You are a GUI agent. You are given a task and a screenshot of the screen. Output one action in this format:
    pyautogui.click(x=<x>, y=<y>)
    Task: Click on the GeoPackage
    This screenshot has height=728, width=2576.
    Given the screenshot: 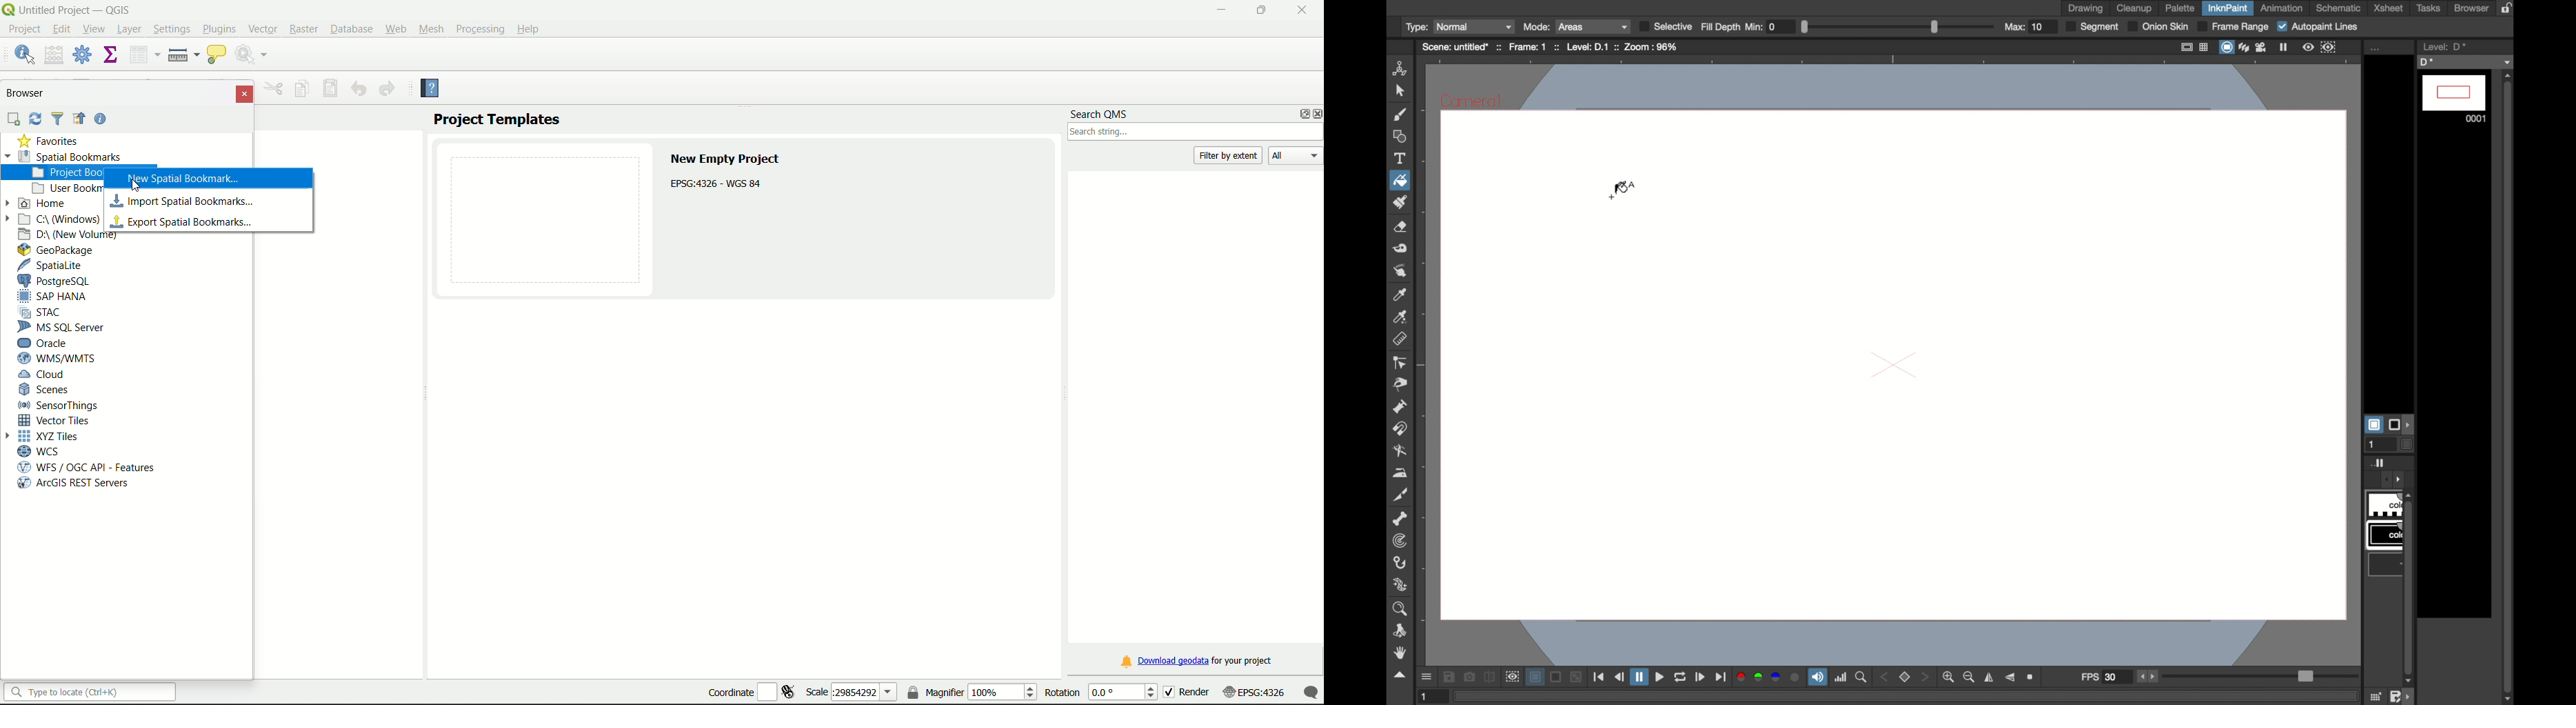 What is the action you would take?
    pyautogui.click(x=57, y=250)
    